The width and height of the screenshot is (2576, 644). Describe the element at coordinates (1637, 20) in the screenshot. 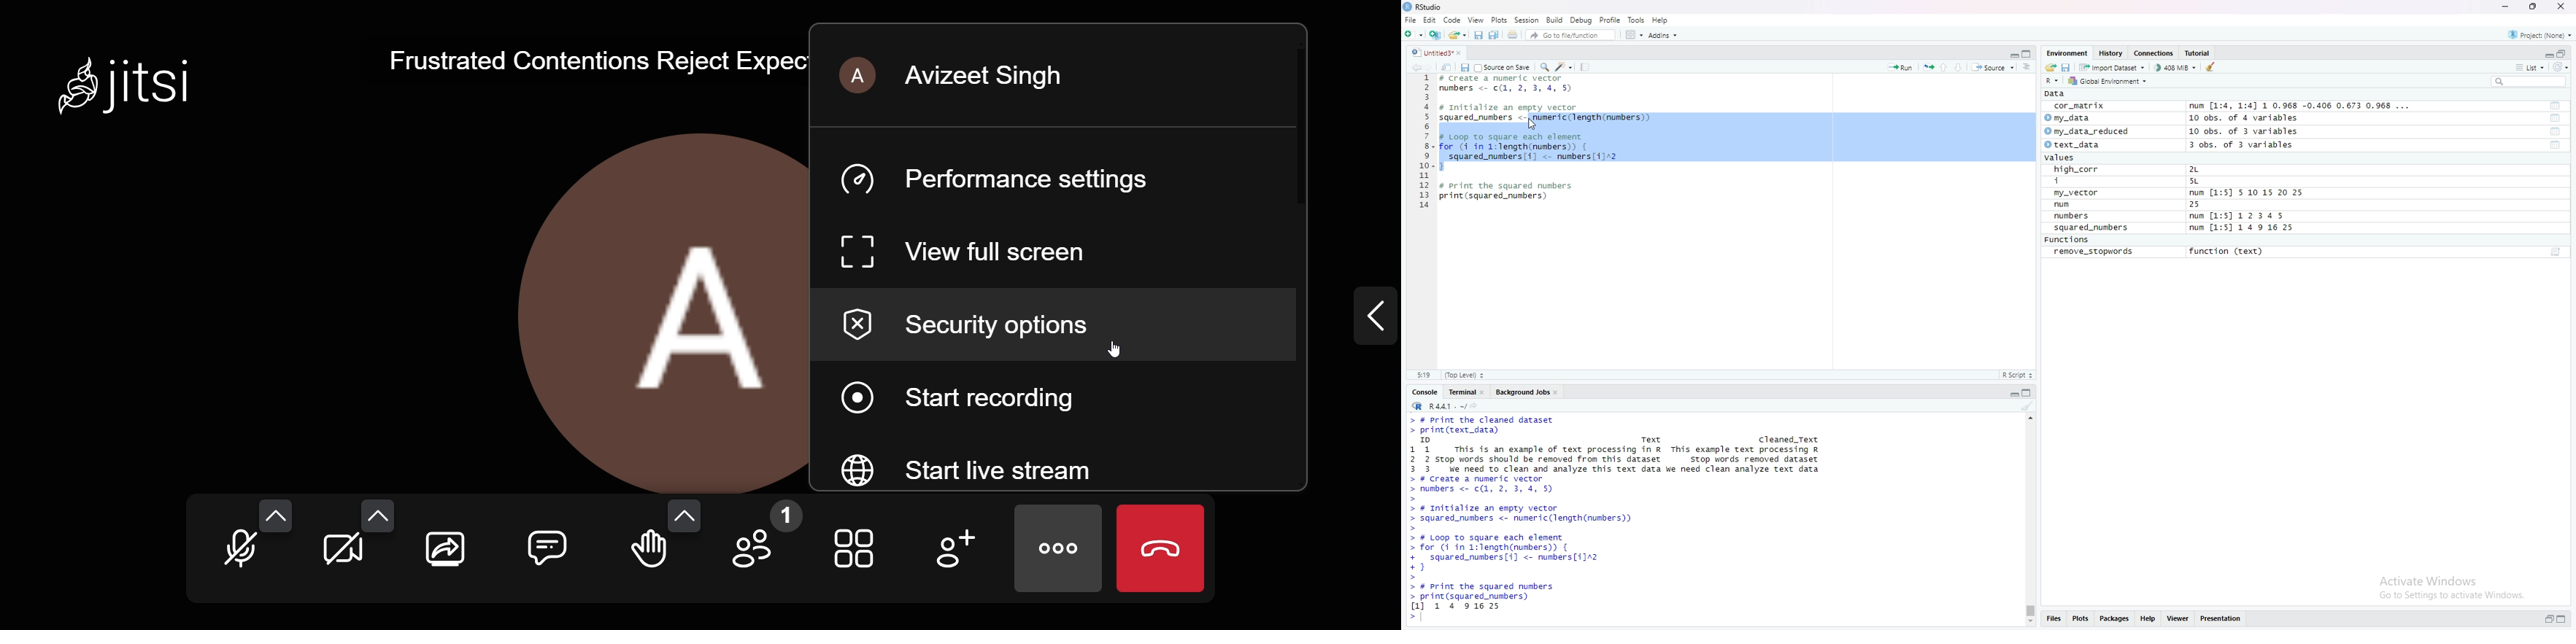

I see `Tools` at that location.